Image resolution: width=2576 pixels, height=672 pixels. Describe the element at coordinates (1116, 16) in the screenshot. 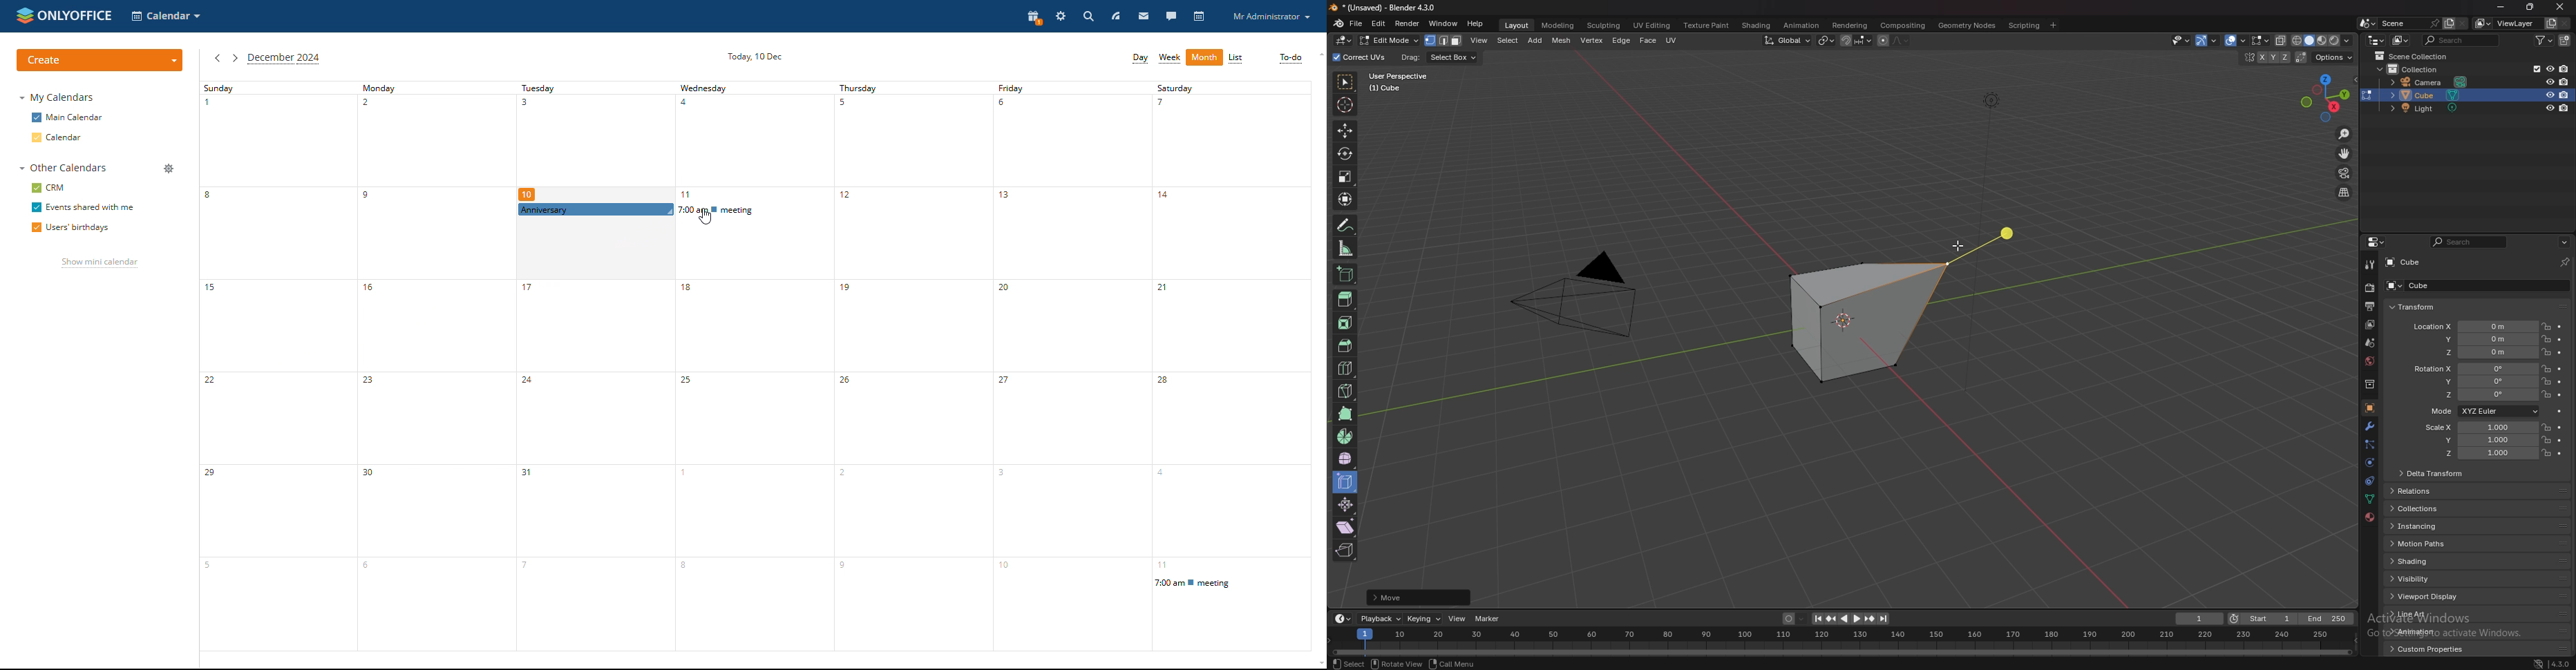

I see `feed` at that location.